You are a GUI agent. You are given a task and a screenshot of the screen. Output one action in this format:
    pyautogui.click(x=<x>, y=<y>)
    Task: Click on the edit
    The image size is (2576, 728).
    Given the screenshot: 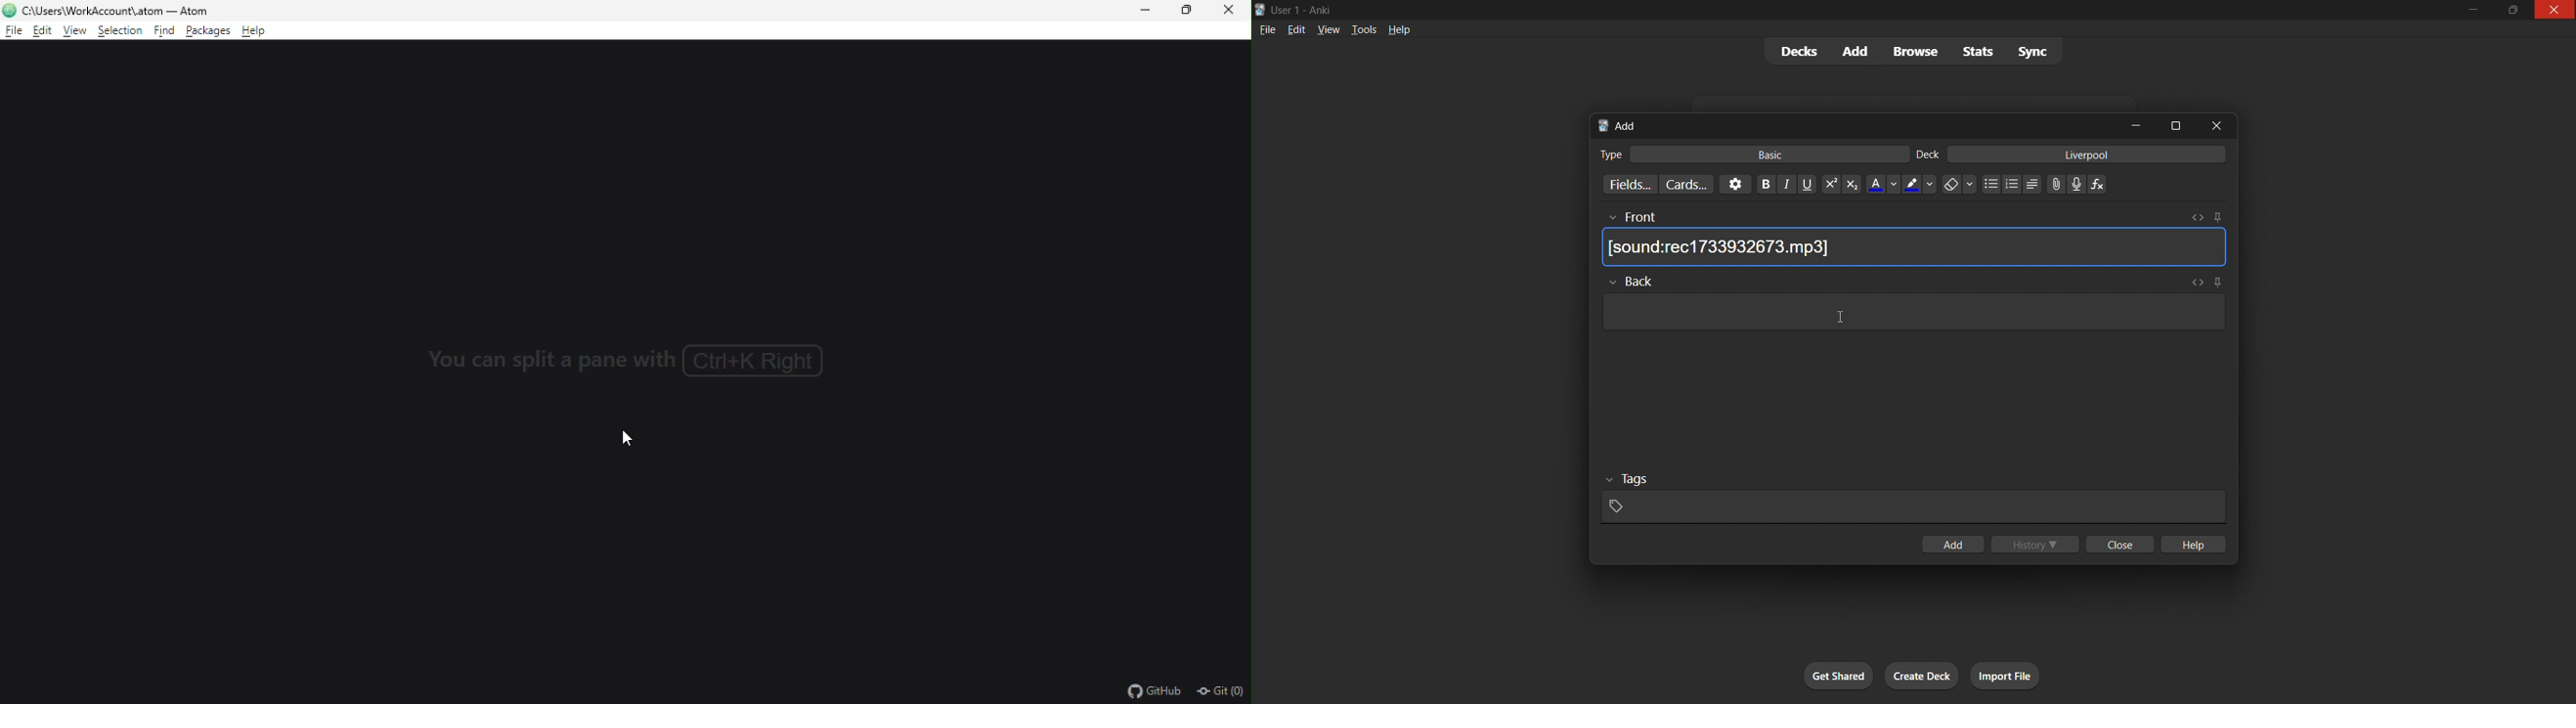 What is the action you would take?
    pyautogui.click(x=43, y=32)
    